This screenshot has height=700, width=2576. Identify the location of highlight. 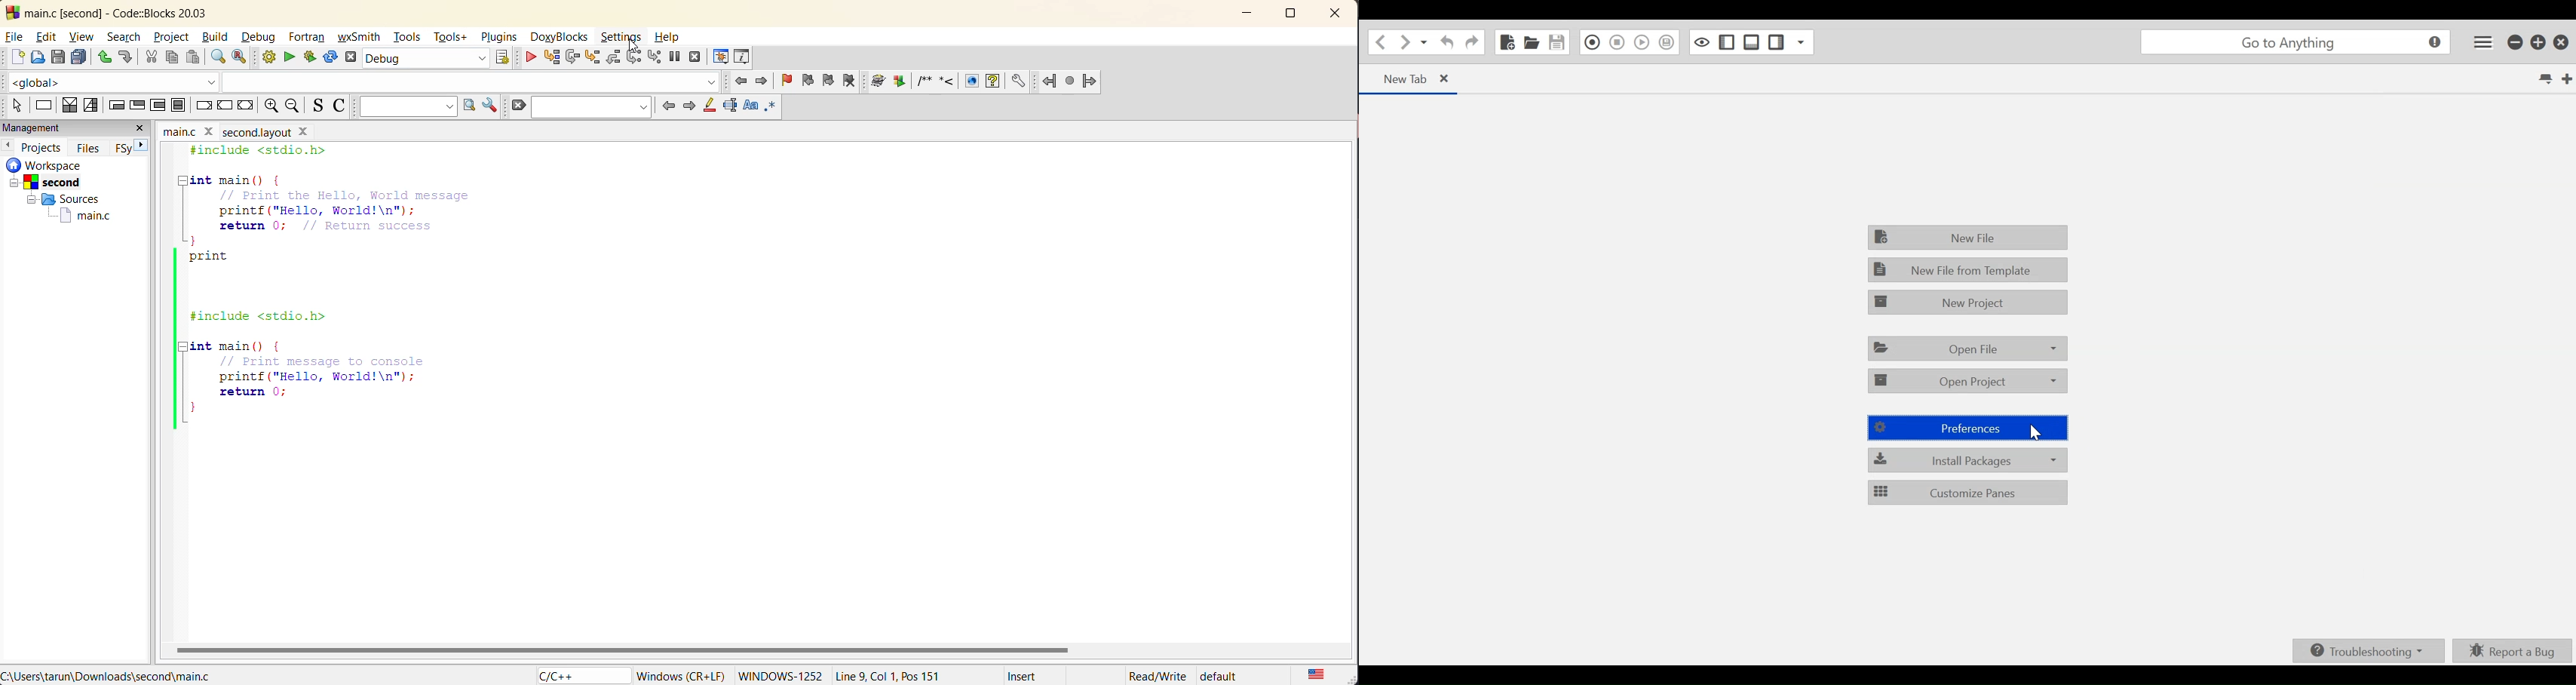
(710, 105).